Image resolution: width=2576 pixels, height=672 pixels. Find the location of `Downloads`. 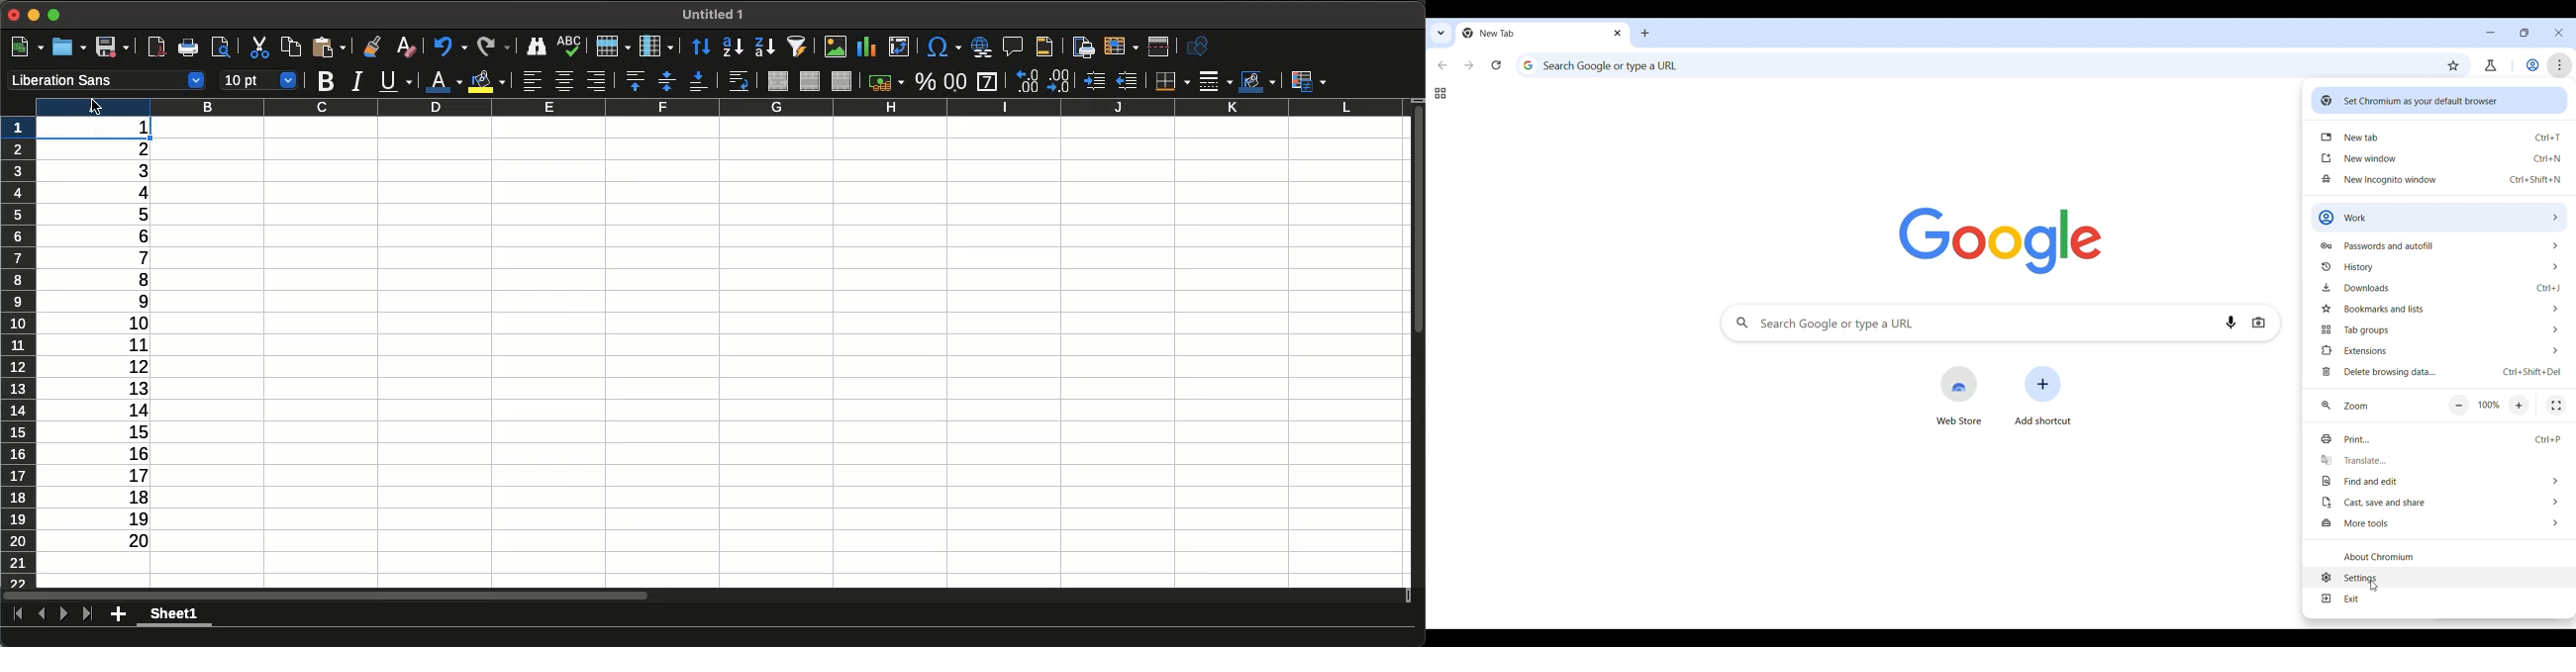

Downloads is located at coordinates (2444, 286).